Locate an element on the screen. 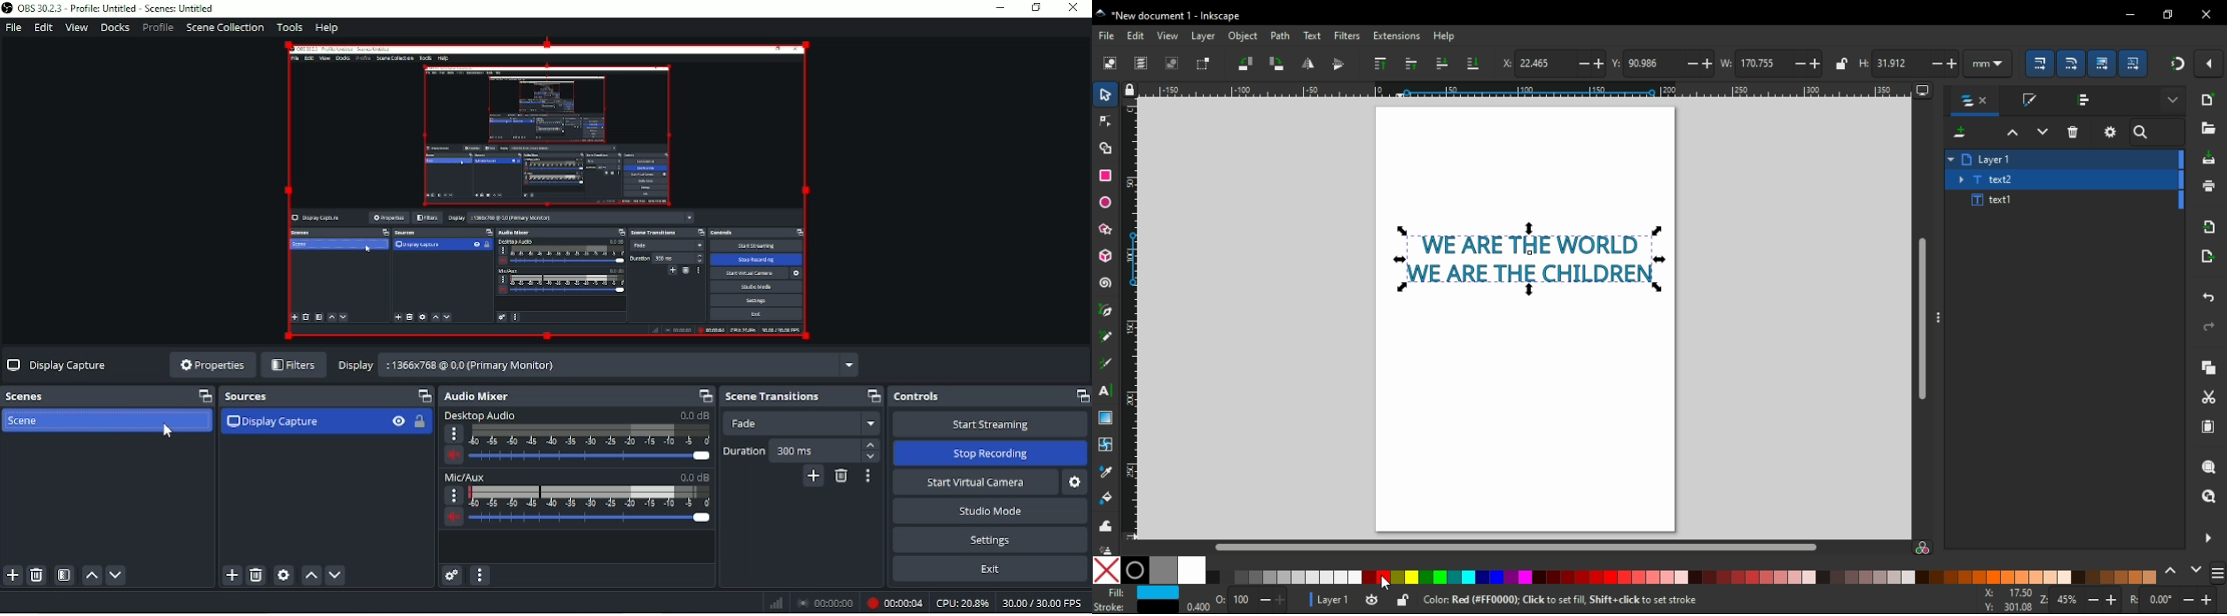 This screenshot has height=616, width=2240. Add source is located at coordinates (232, 576).